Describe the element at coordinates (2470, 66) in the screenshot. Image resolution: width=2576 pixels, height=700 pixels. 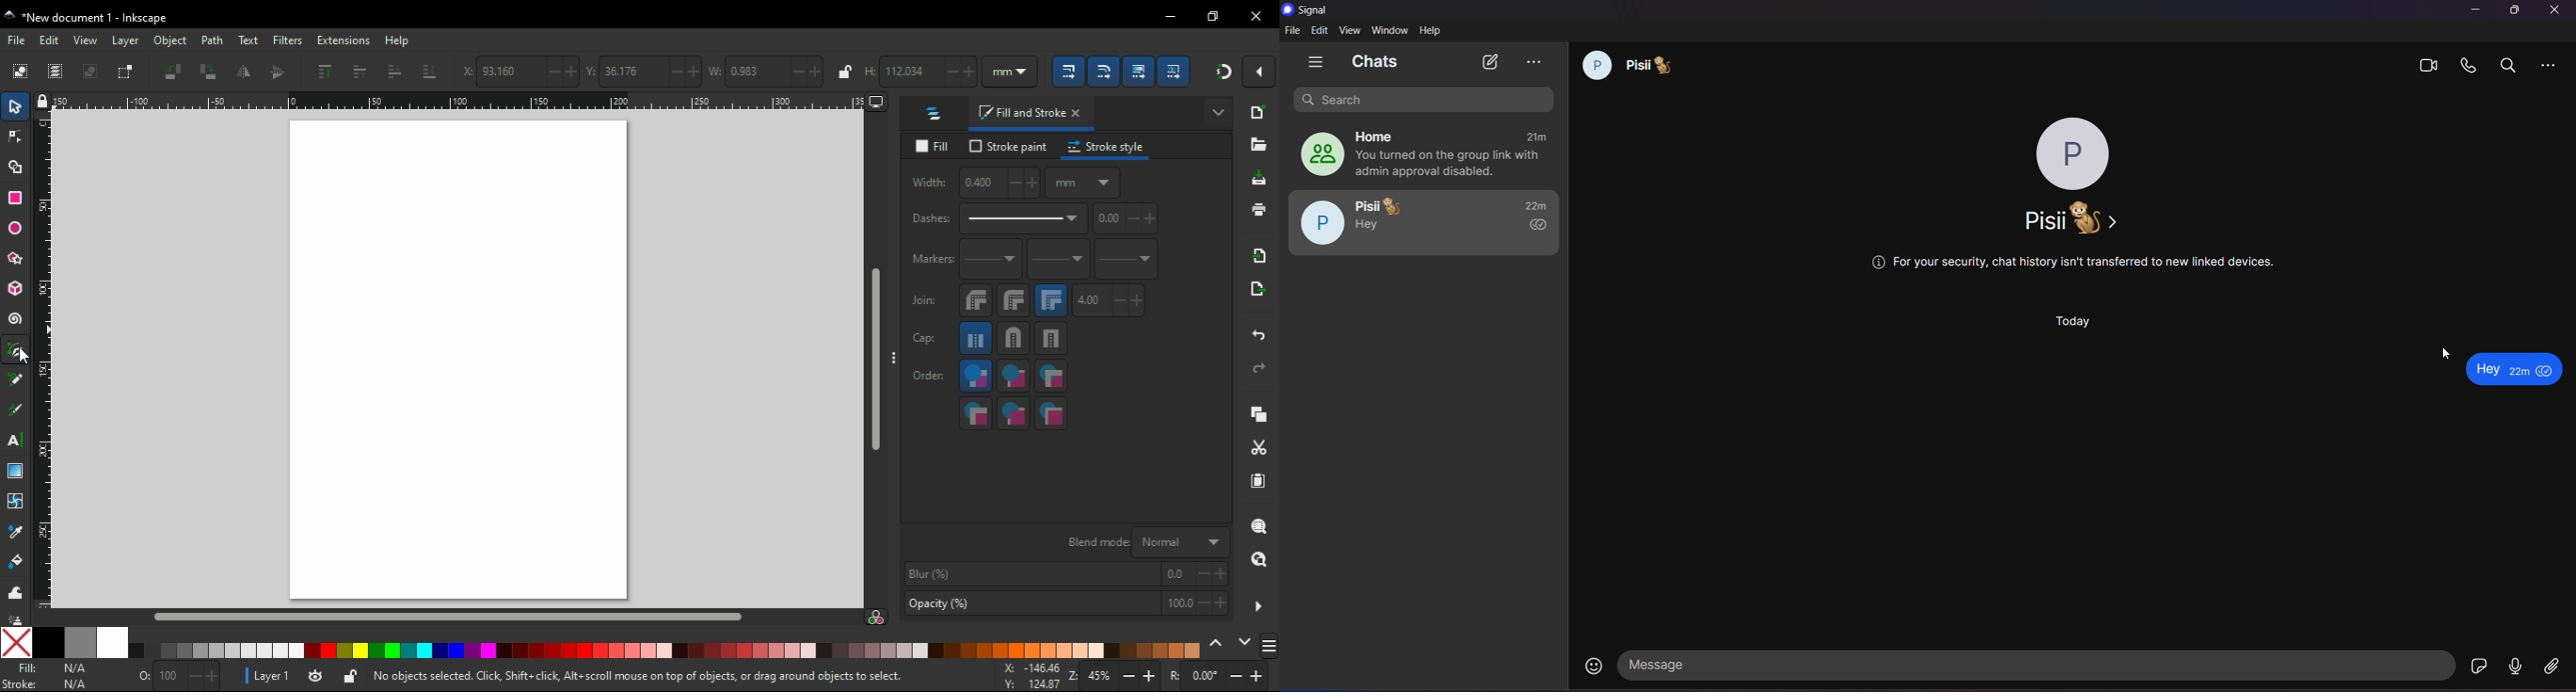
I see `calls` at that location.